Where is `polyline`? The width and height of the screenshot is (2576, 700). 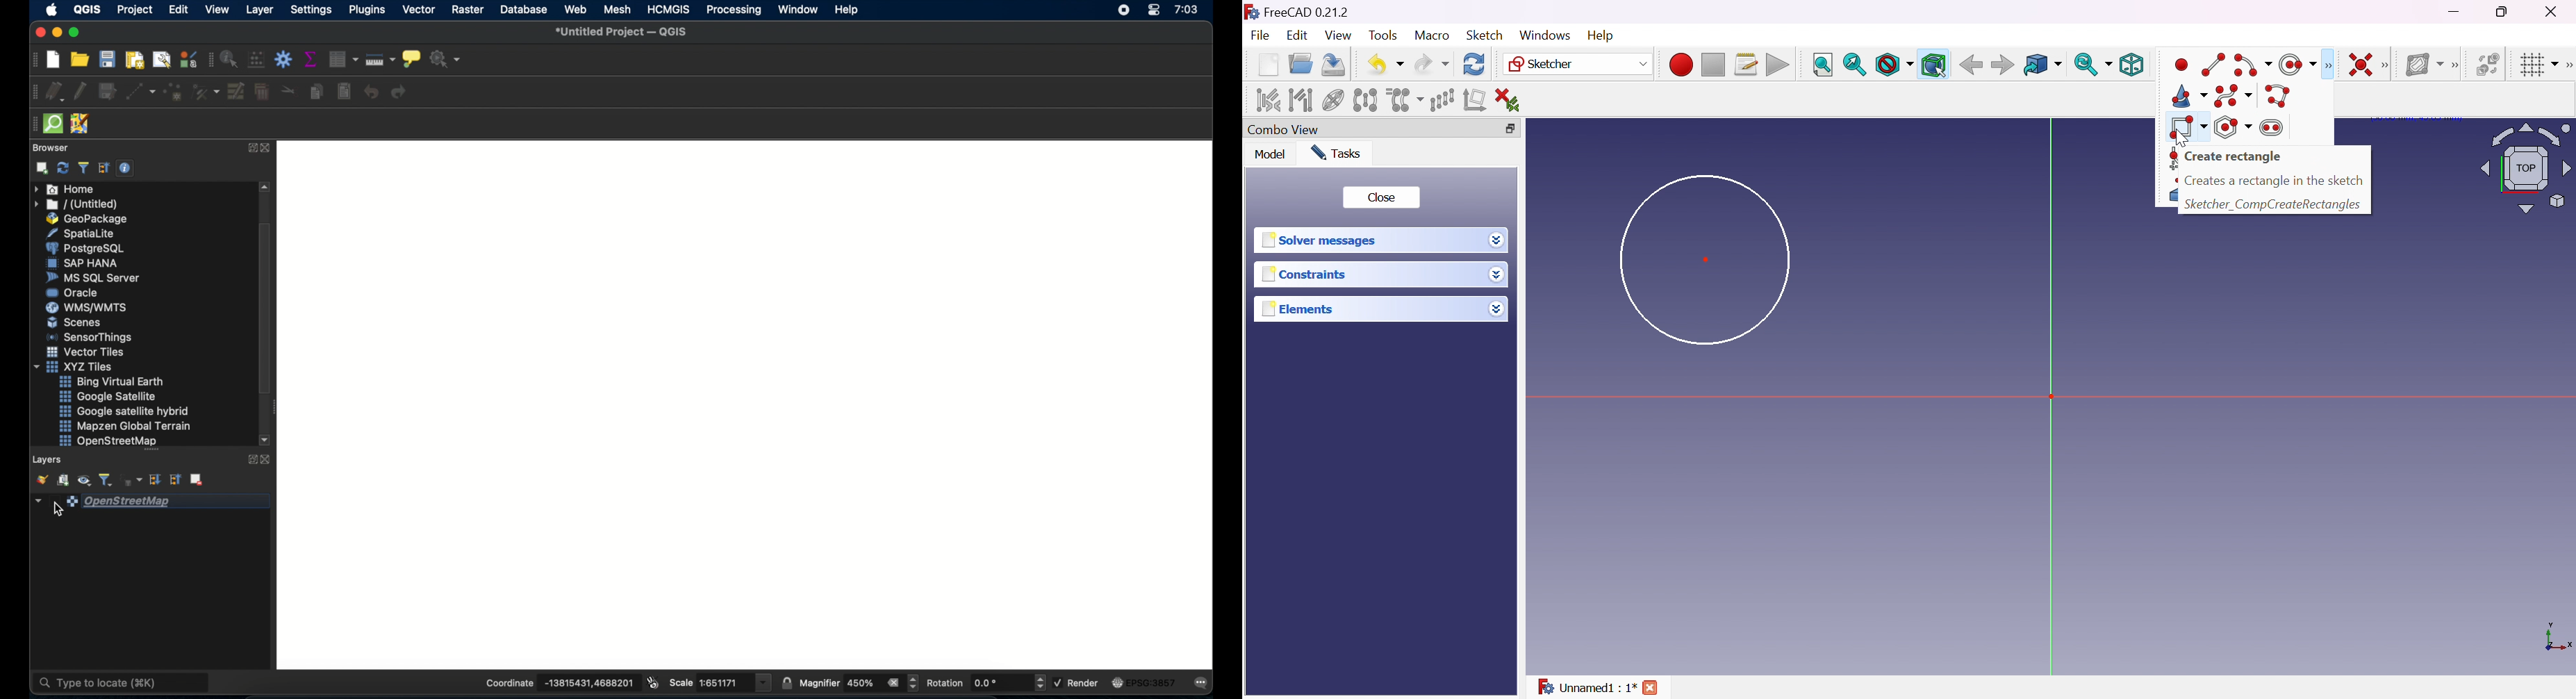 polyline is located at coordinates (2281, 97).